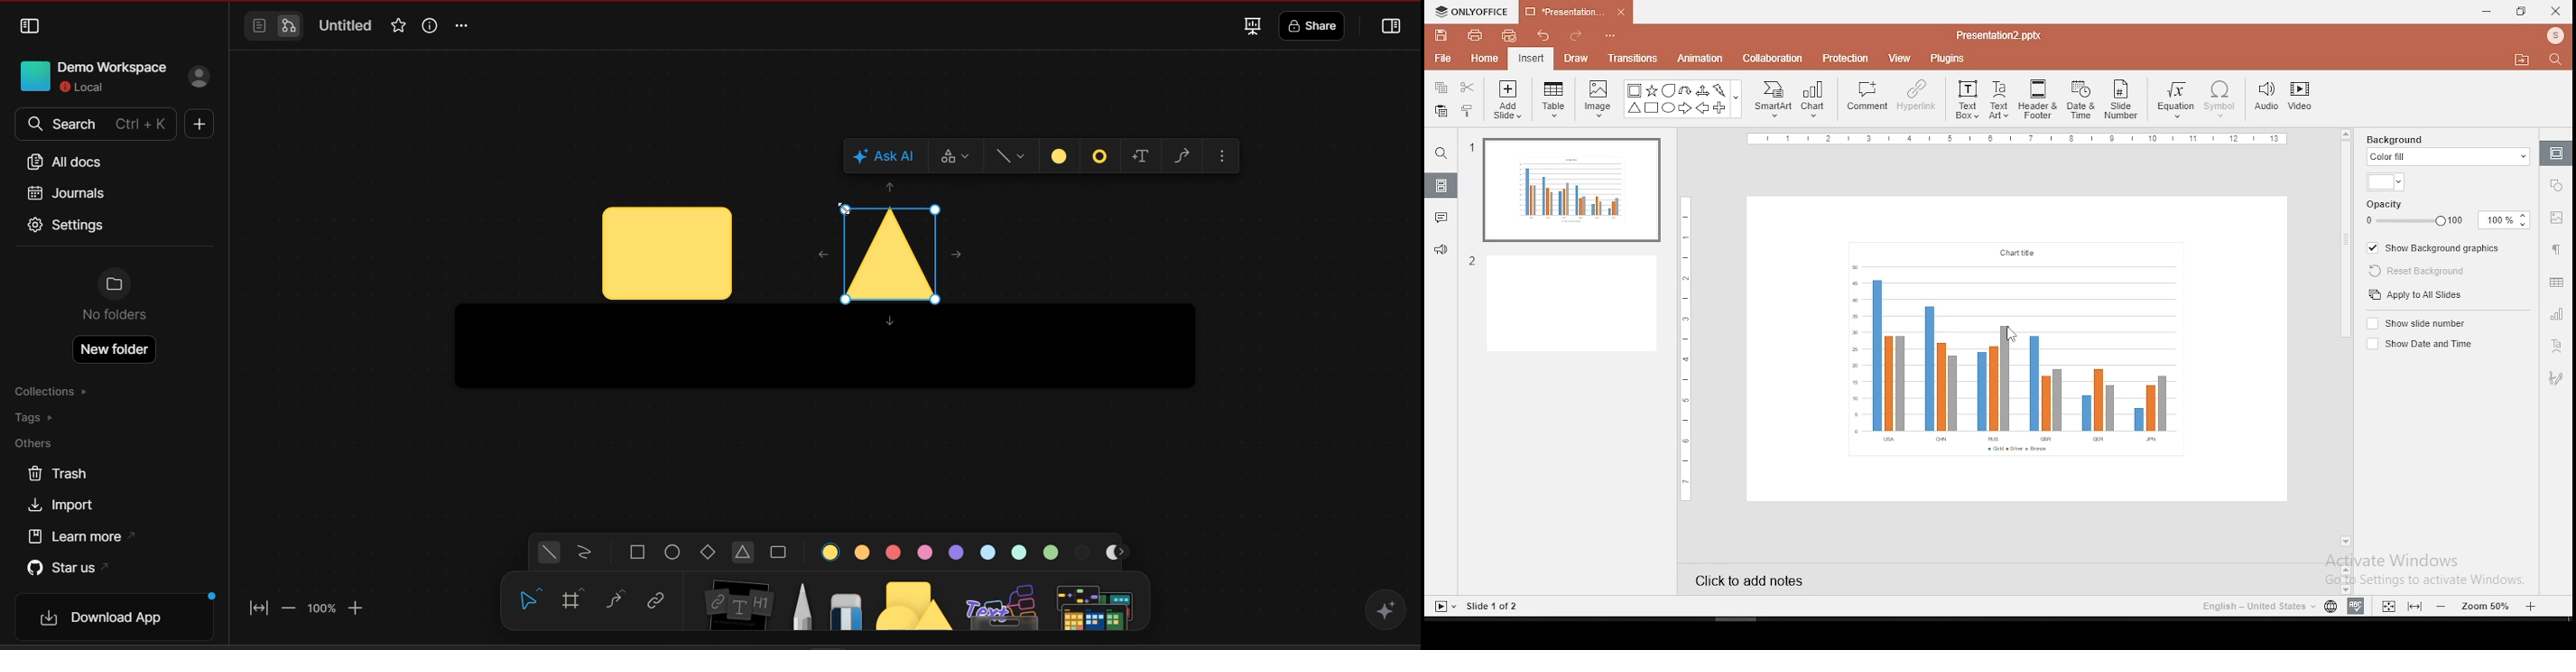 The height and width of the screenshot is (672, 2576). Describe the element at coordinates (1598, 100) in the screenshot. I see `image` at that location.